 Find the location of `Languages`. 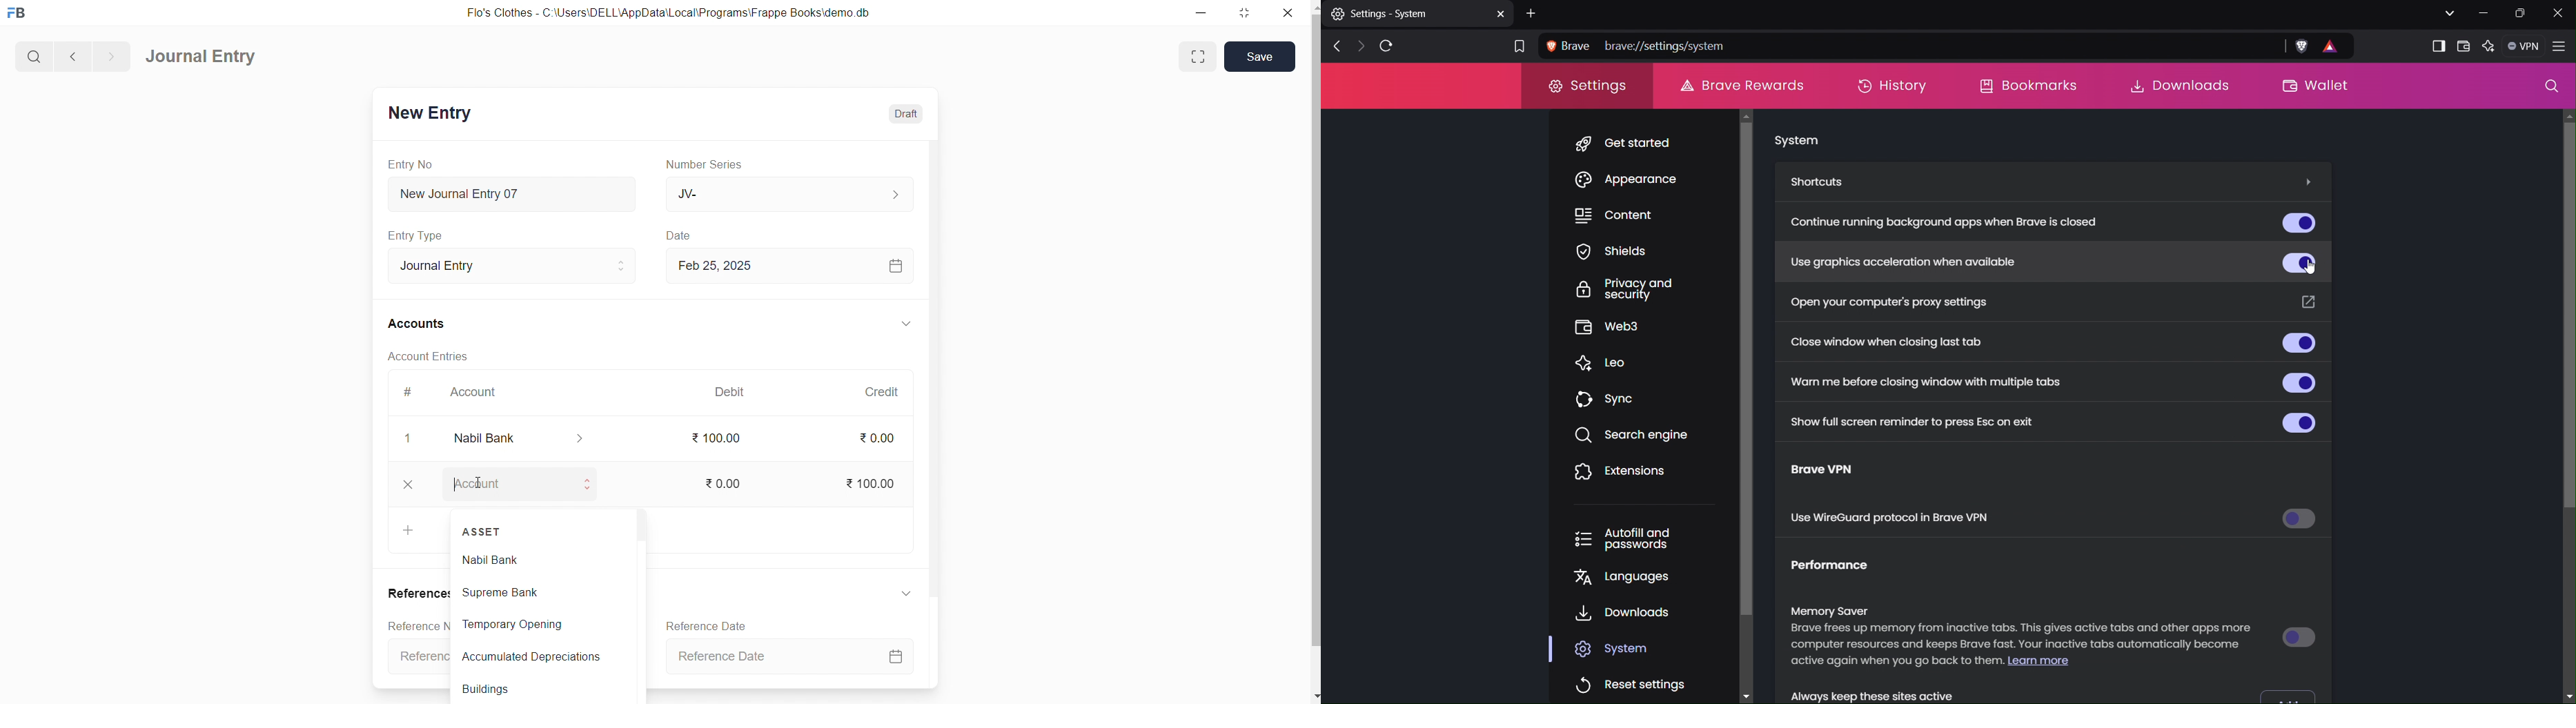

Languages is located at coordinates (1629, 580).